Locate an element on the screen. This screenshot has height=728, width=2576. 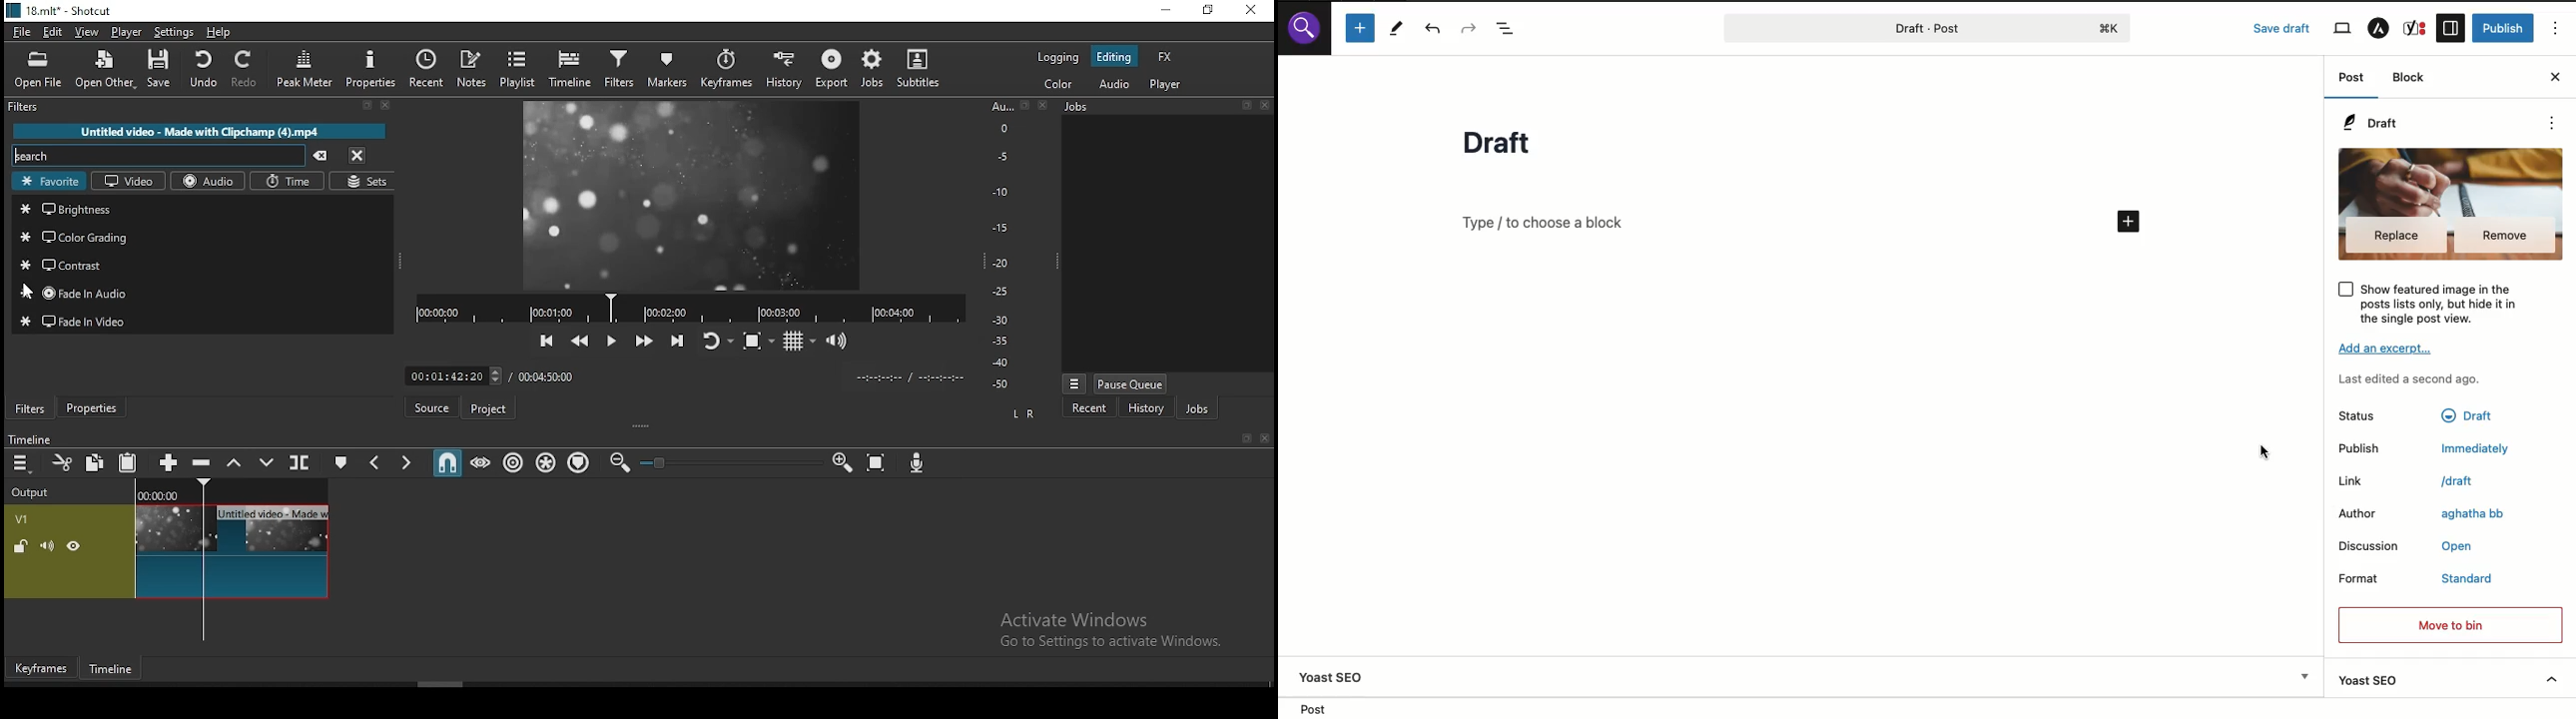
split at playhead is located at coordinates (301, 461).